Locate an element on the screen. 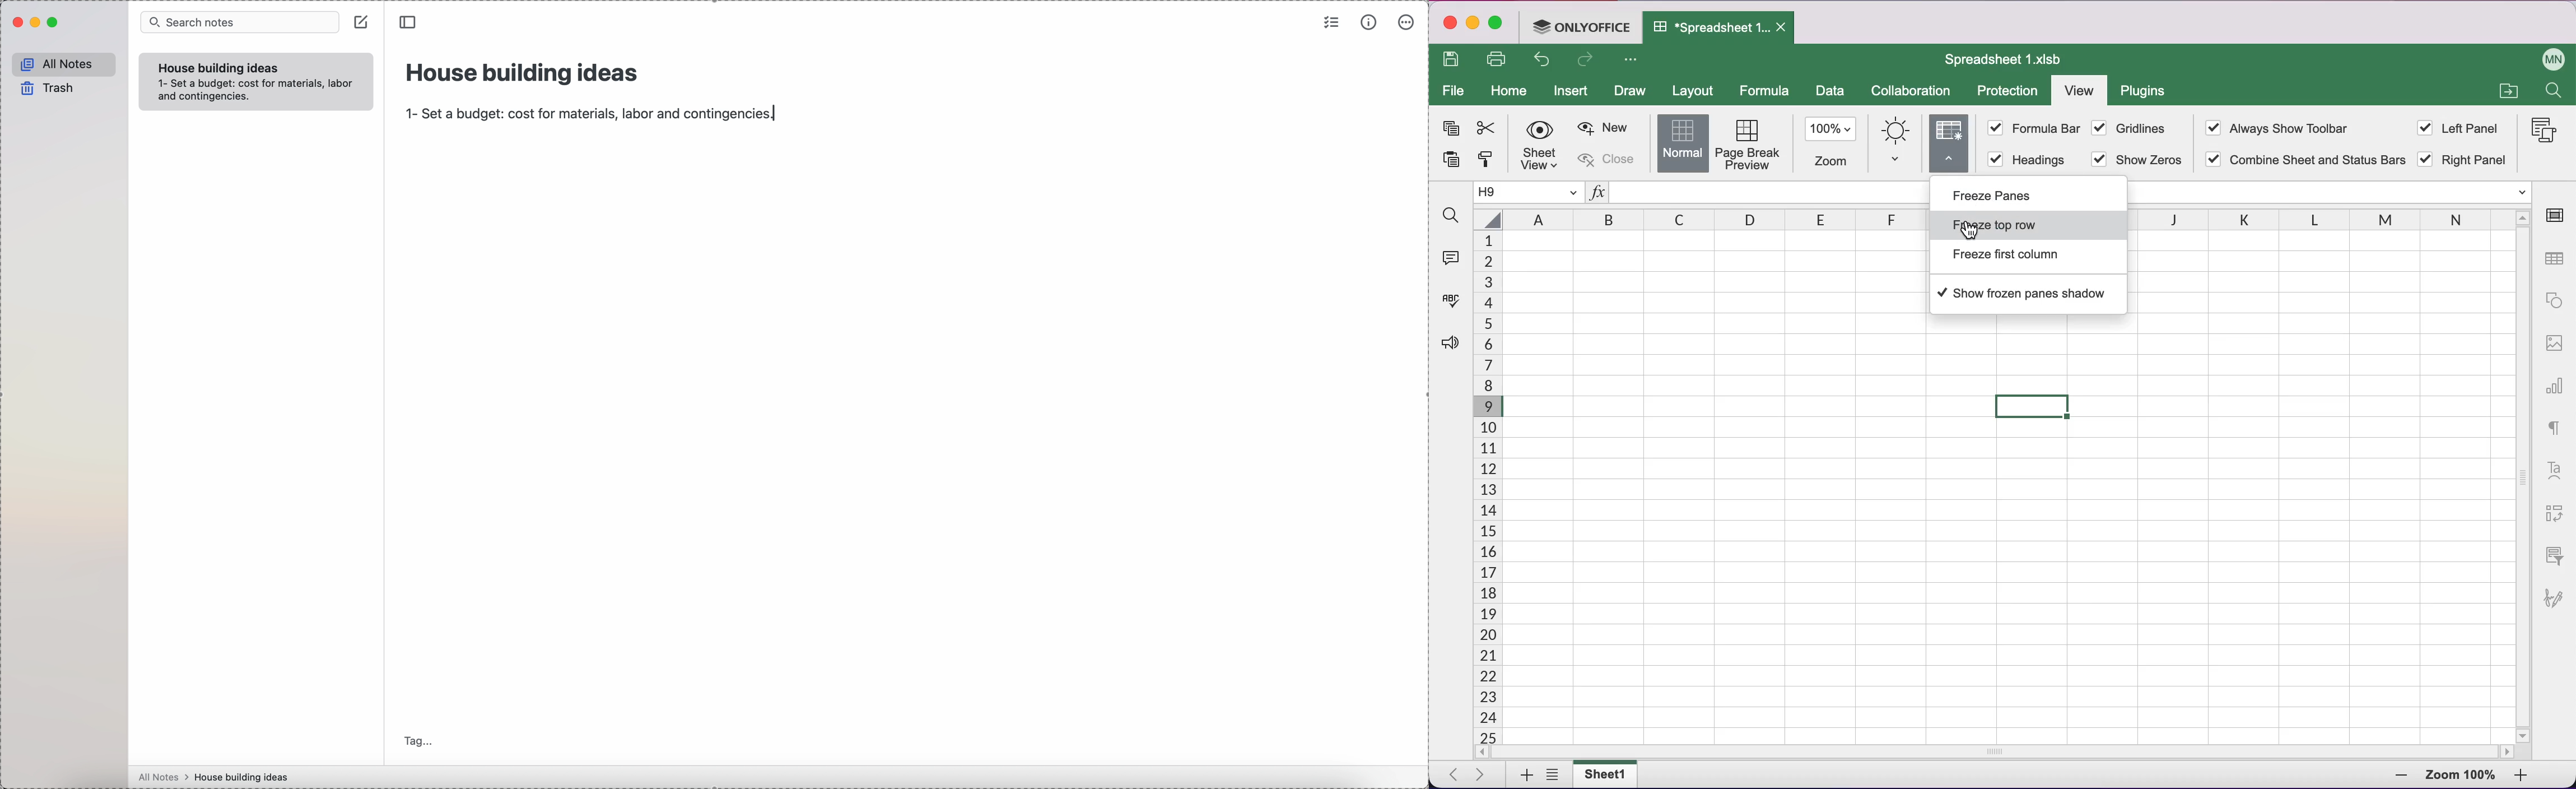 Image resolution: width=2576 pixels, height=812 pixels. signature is located at coordinates (2558, 606).